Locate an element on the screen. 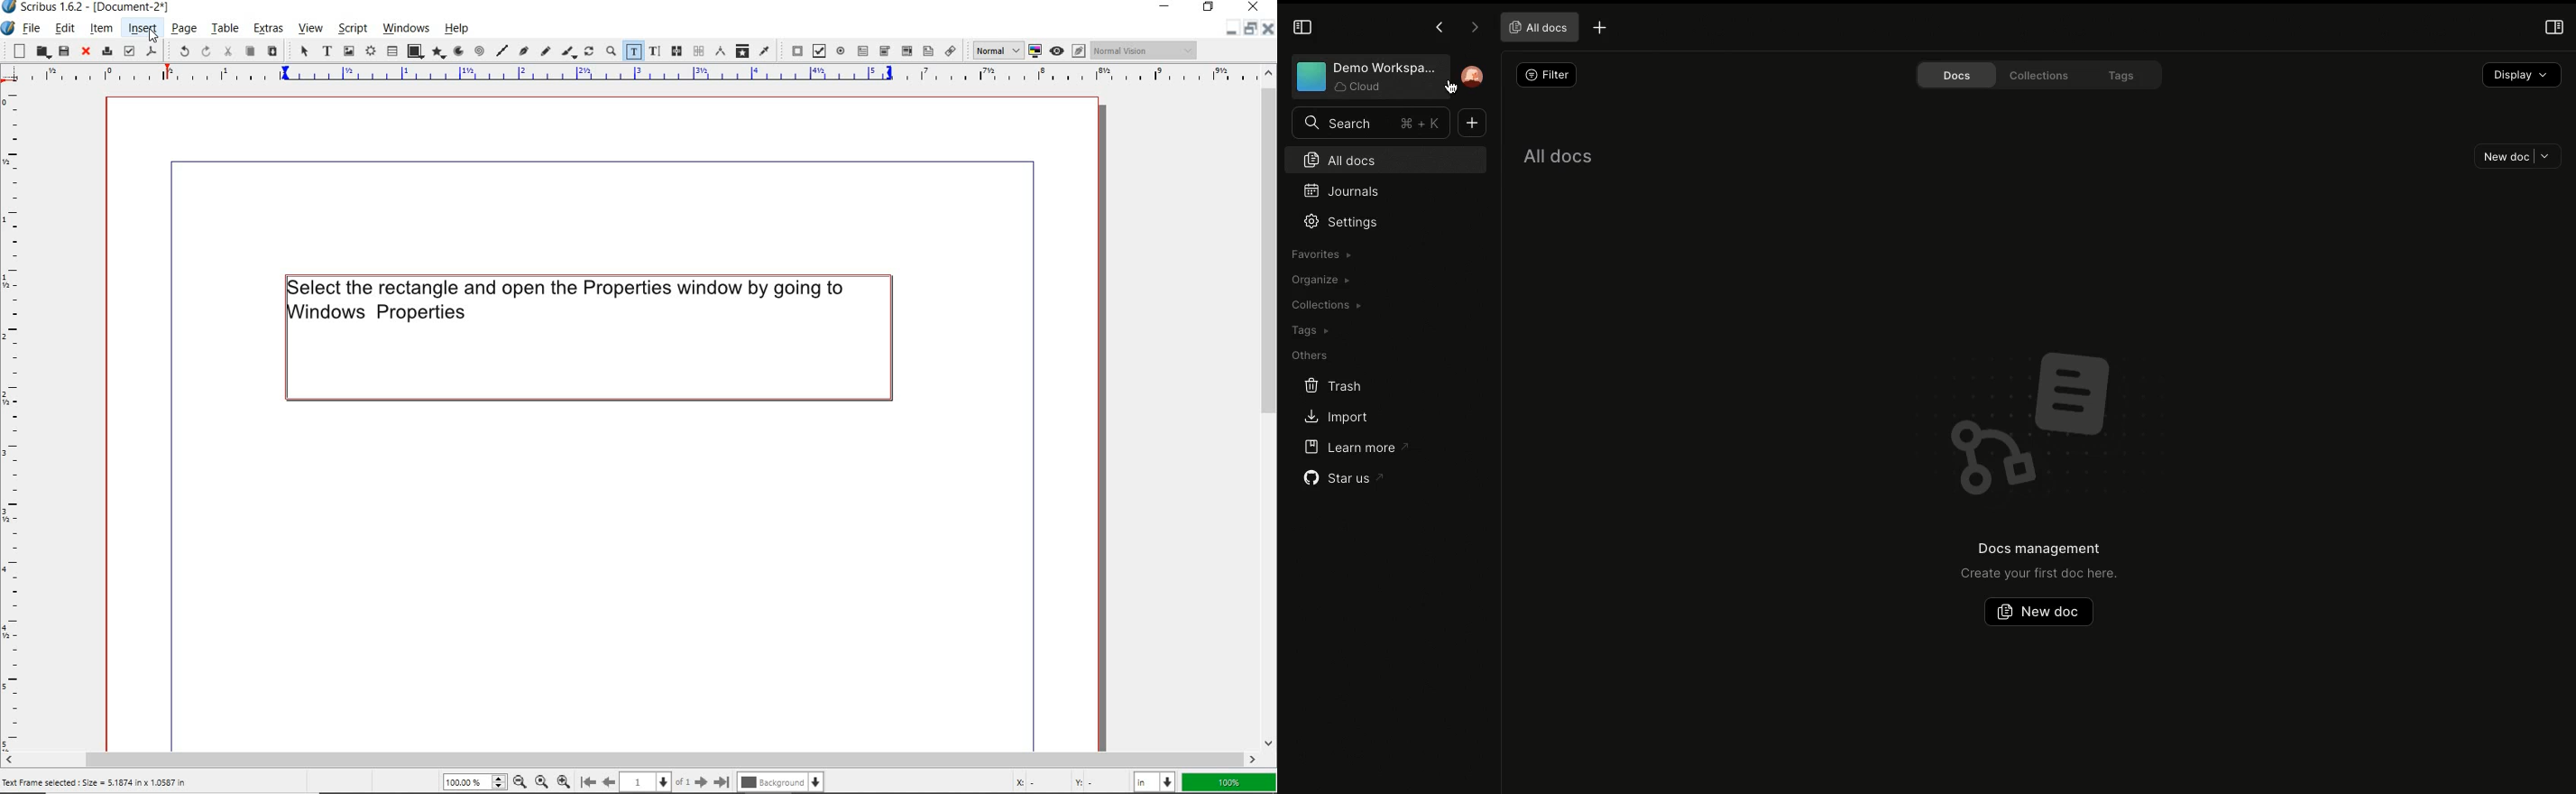  pdf text field is located at coordinates (863, 50).